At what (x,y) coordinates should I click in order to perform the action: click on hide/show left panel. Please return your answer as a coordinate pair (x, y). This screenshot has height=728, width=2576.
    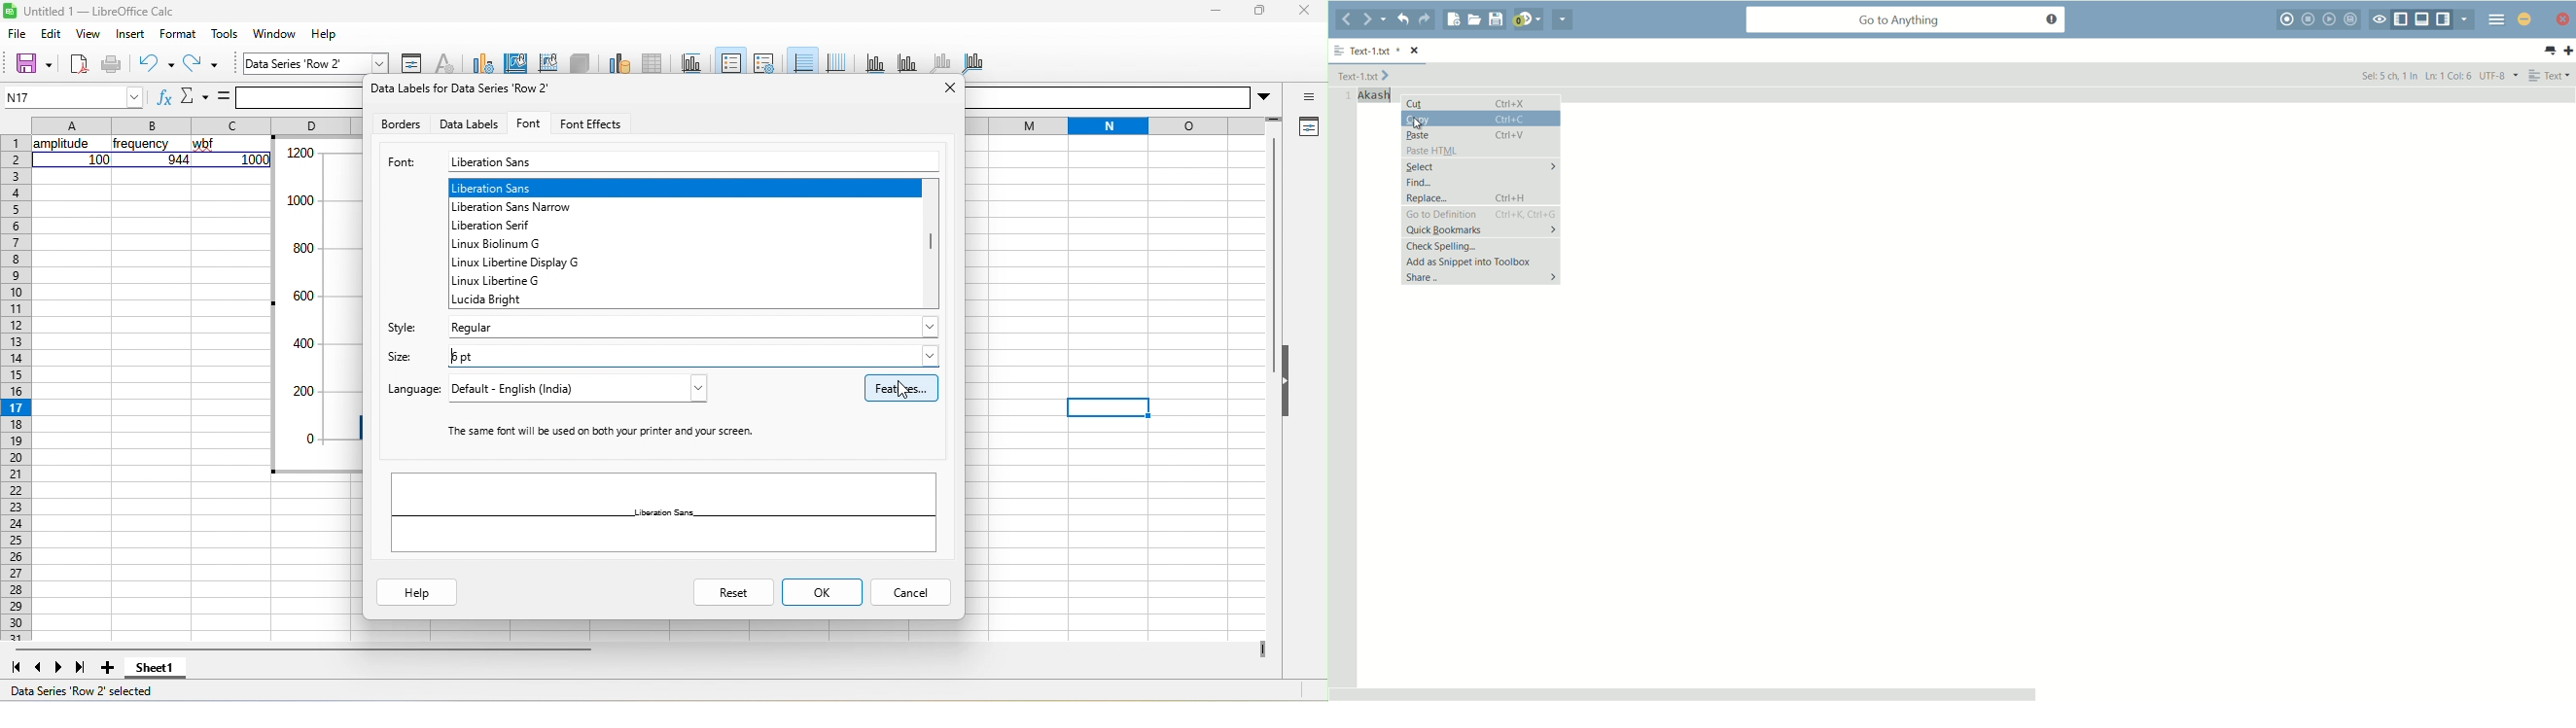
    Looking at the image, I should click on (2402, 20).